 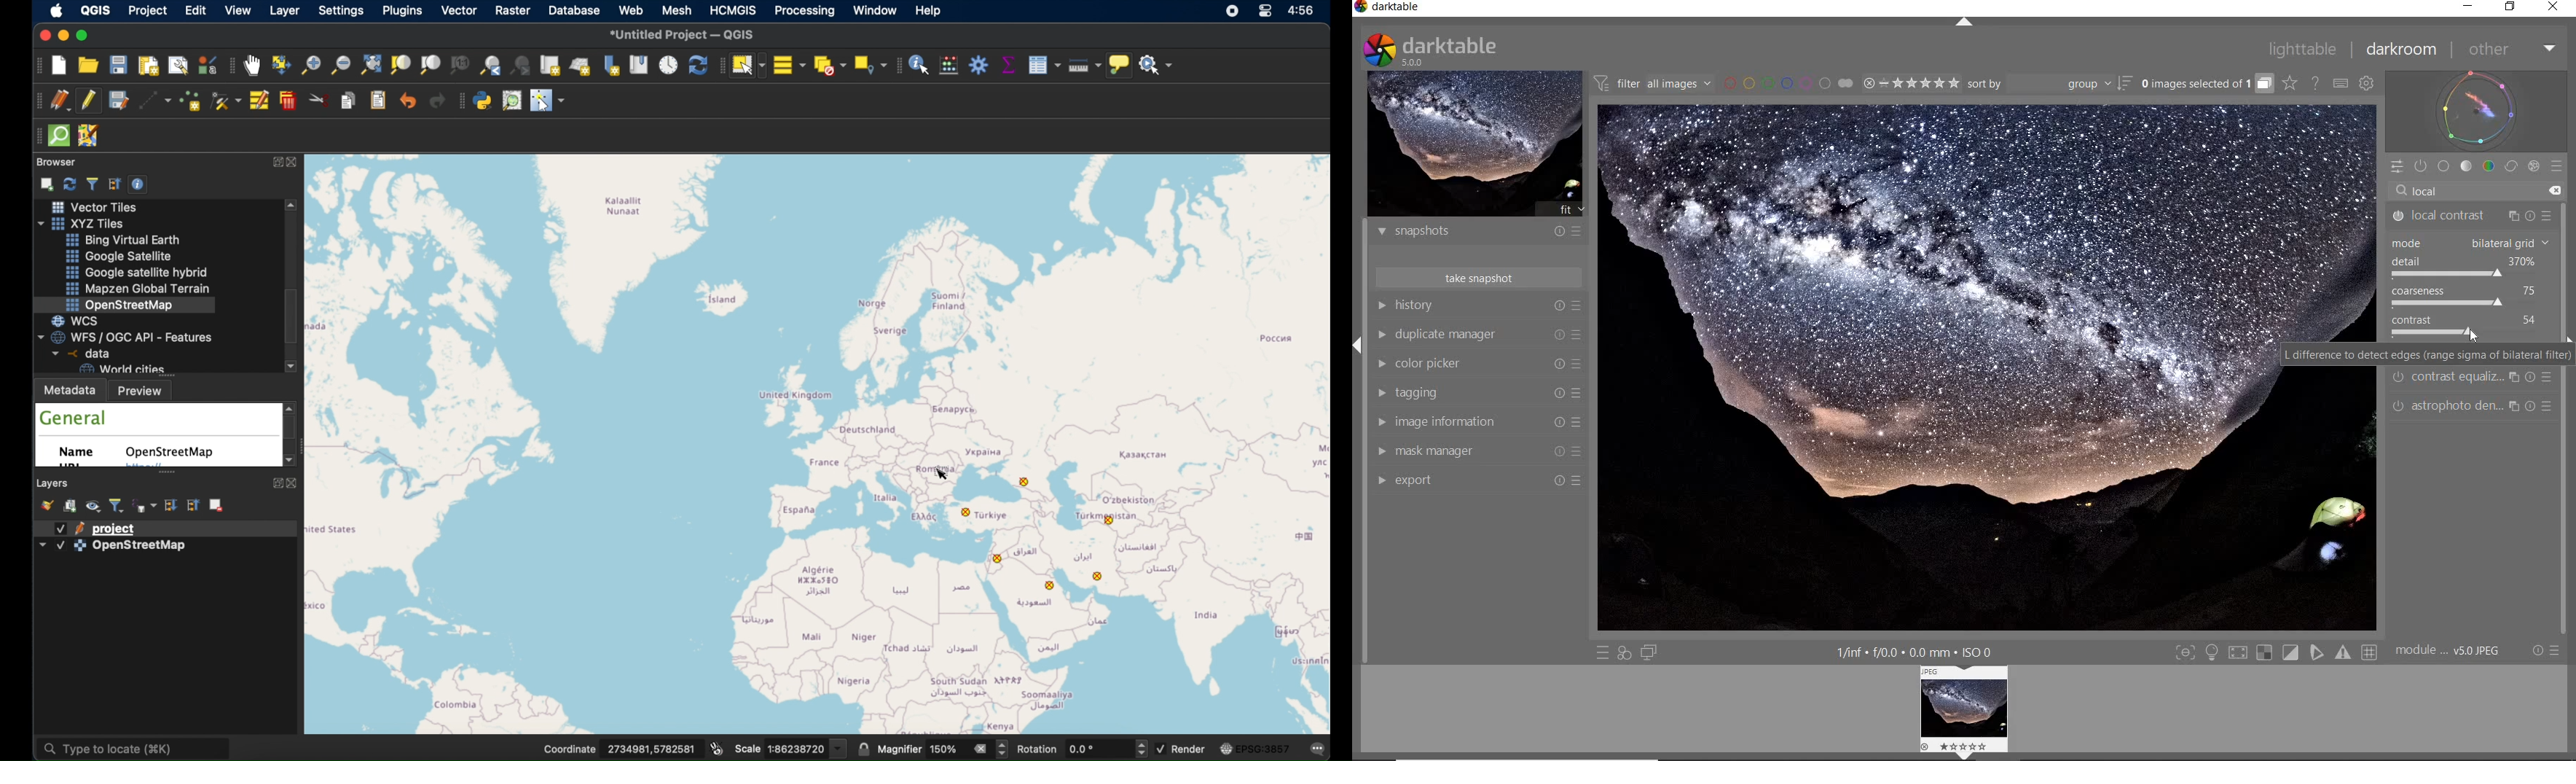 What do you see at coordinates (1254, 749) in the screenshot?
I see `current csr` at bounding box center [1254, 749].